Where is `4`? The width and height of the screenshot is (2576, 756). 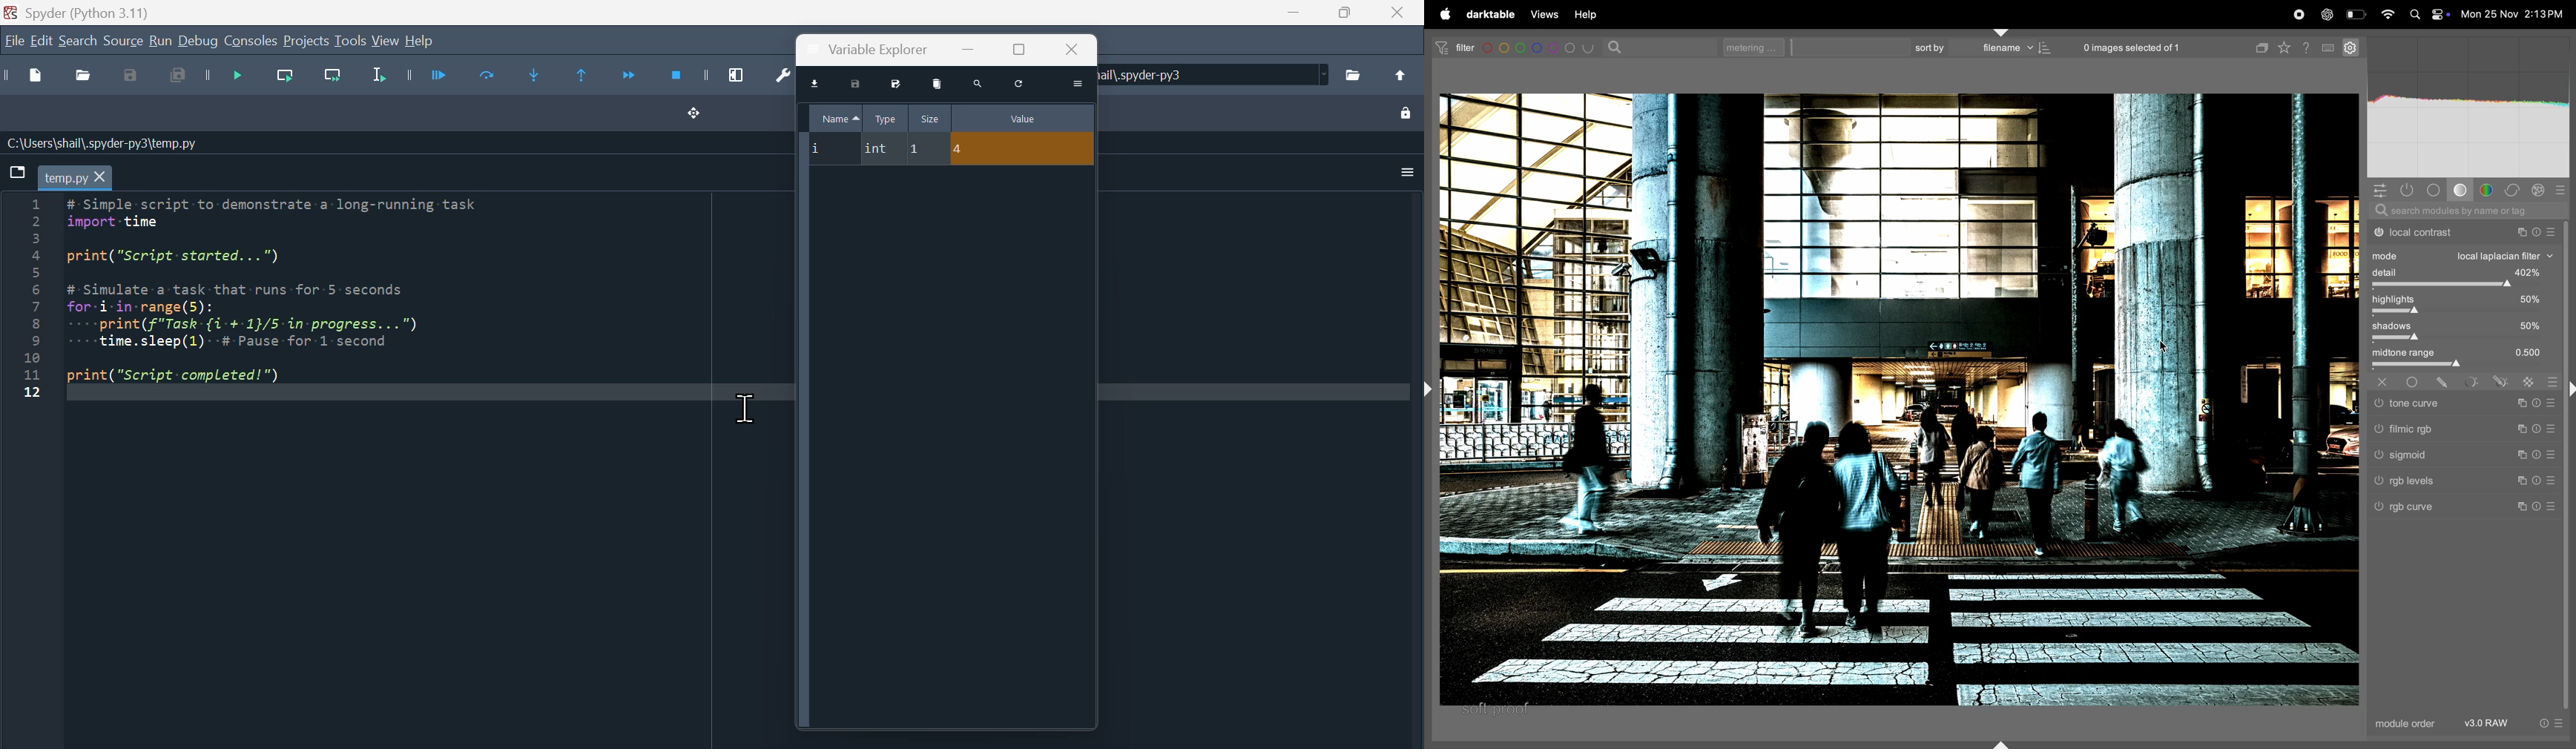 4 is located at coordinates (1023, 148).